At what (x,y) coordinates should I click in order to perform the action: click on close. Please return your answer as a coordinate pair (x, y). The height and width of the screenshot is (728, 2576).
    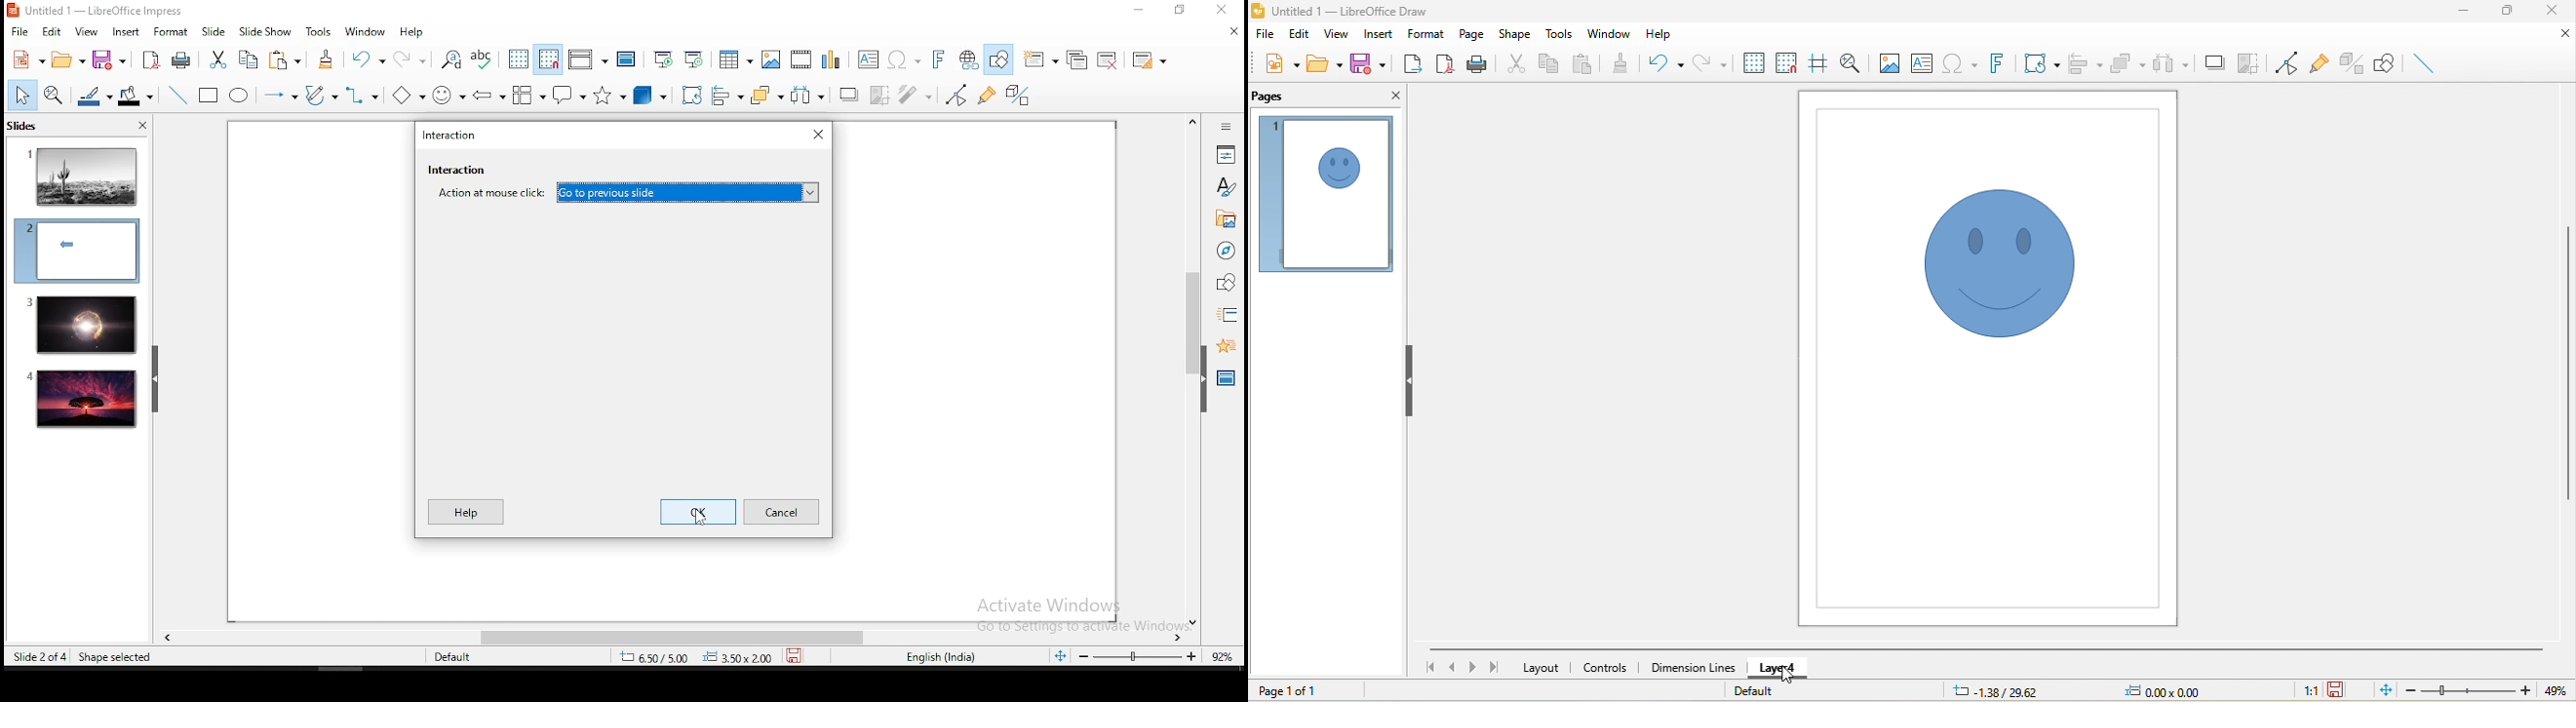
    Looking at the image, I should click on (2551, 11).